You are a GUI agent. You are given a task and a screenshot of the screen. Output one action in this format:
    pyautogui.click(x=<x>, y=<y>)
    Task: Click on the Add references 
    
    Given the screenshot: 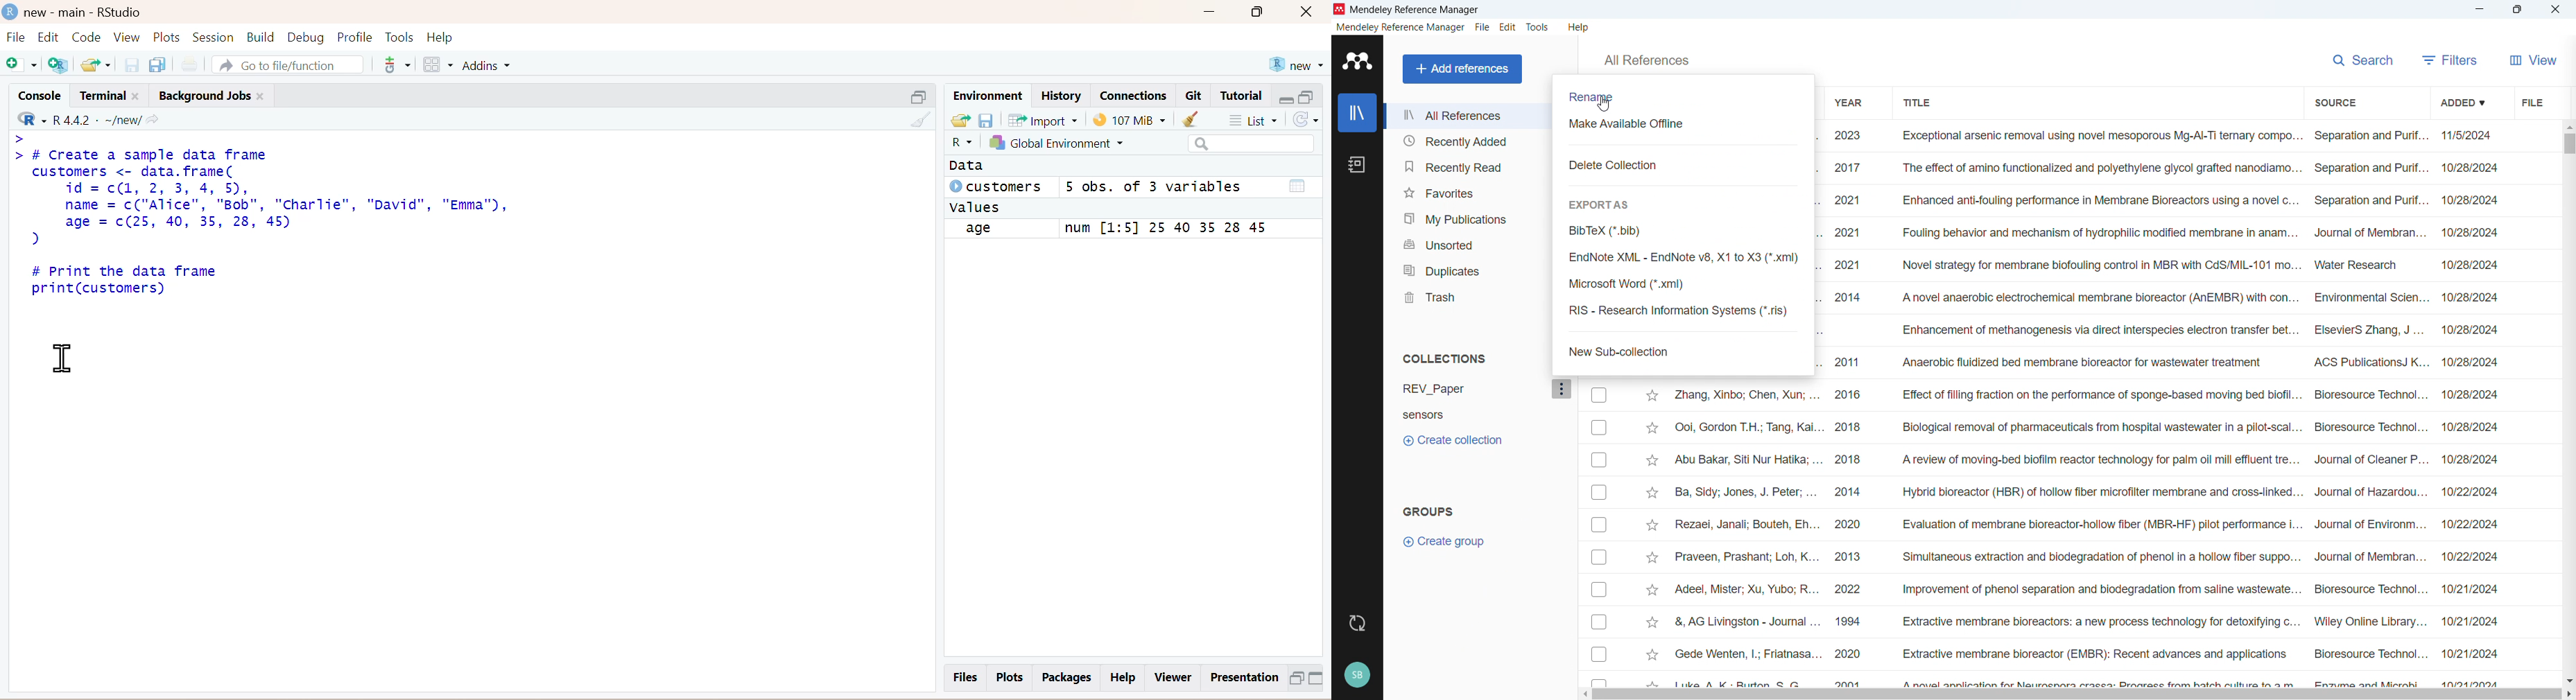 What is the action you would take?
    pyautogui.click(x=1462, y=69)
    